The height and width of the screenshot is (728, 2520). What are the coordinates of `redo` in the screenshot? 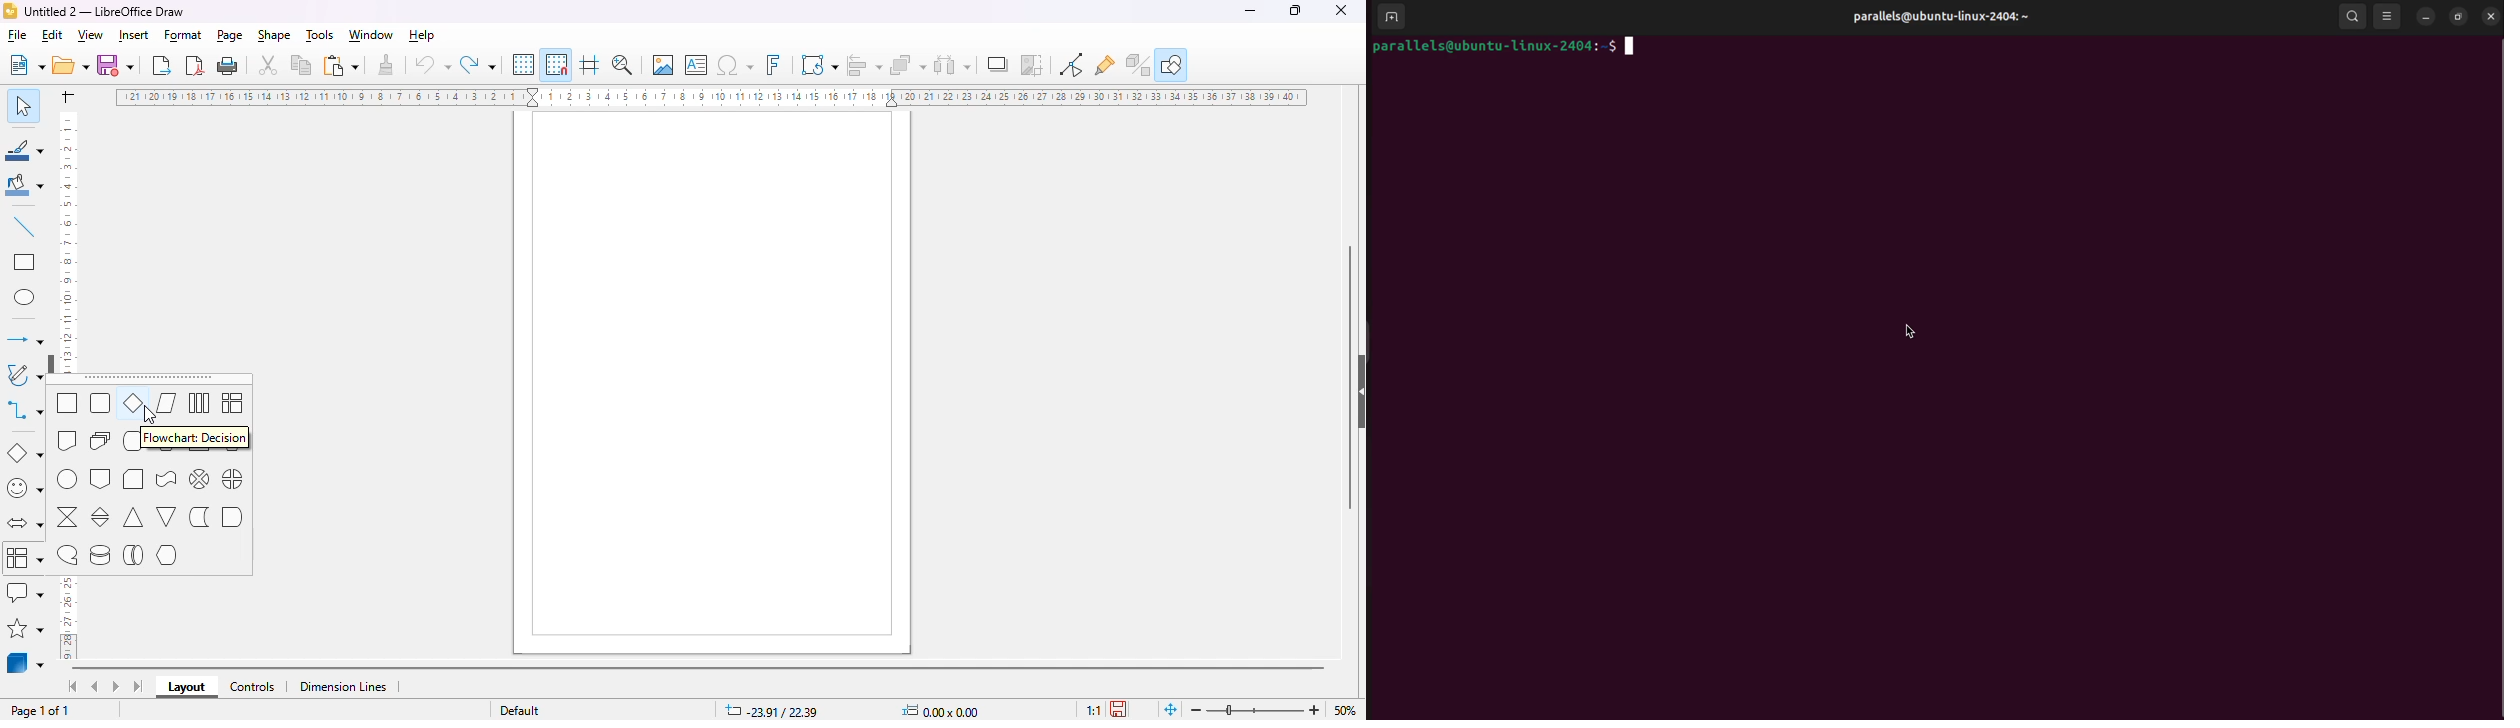 It's located at (478, 65).